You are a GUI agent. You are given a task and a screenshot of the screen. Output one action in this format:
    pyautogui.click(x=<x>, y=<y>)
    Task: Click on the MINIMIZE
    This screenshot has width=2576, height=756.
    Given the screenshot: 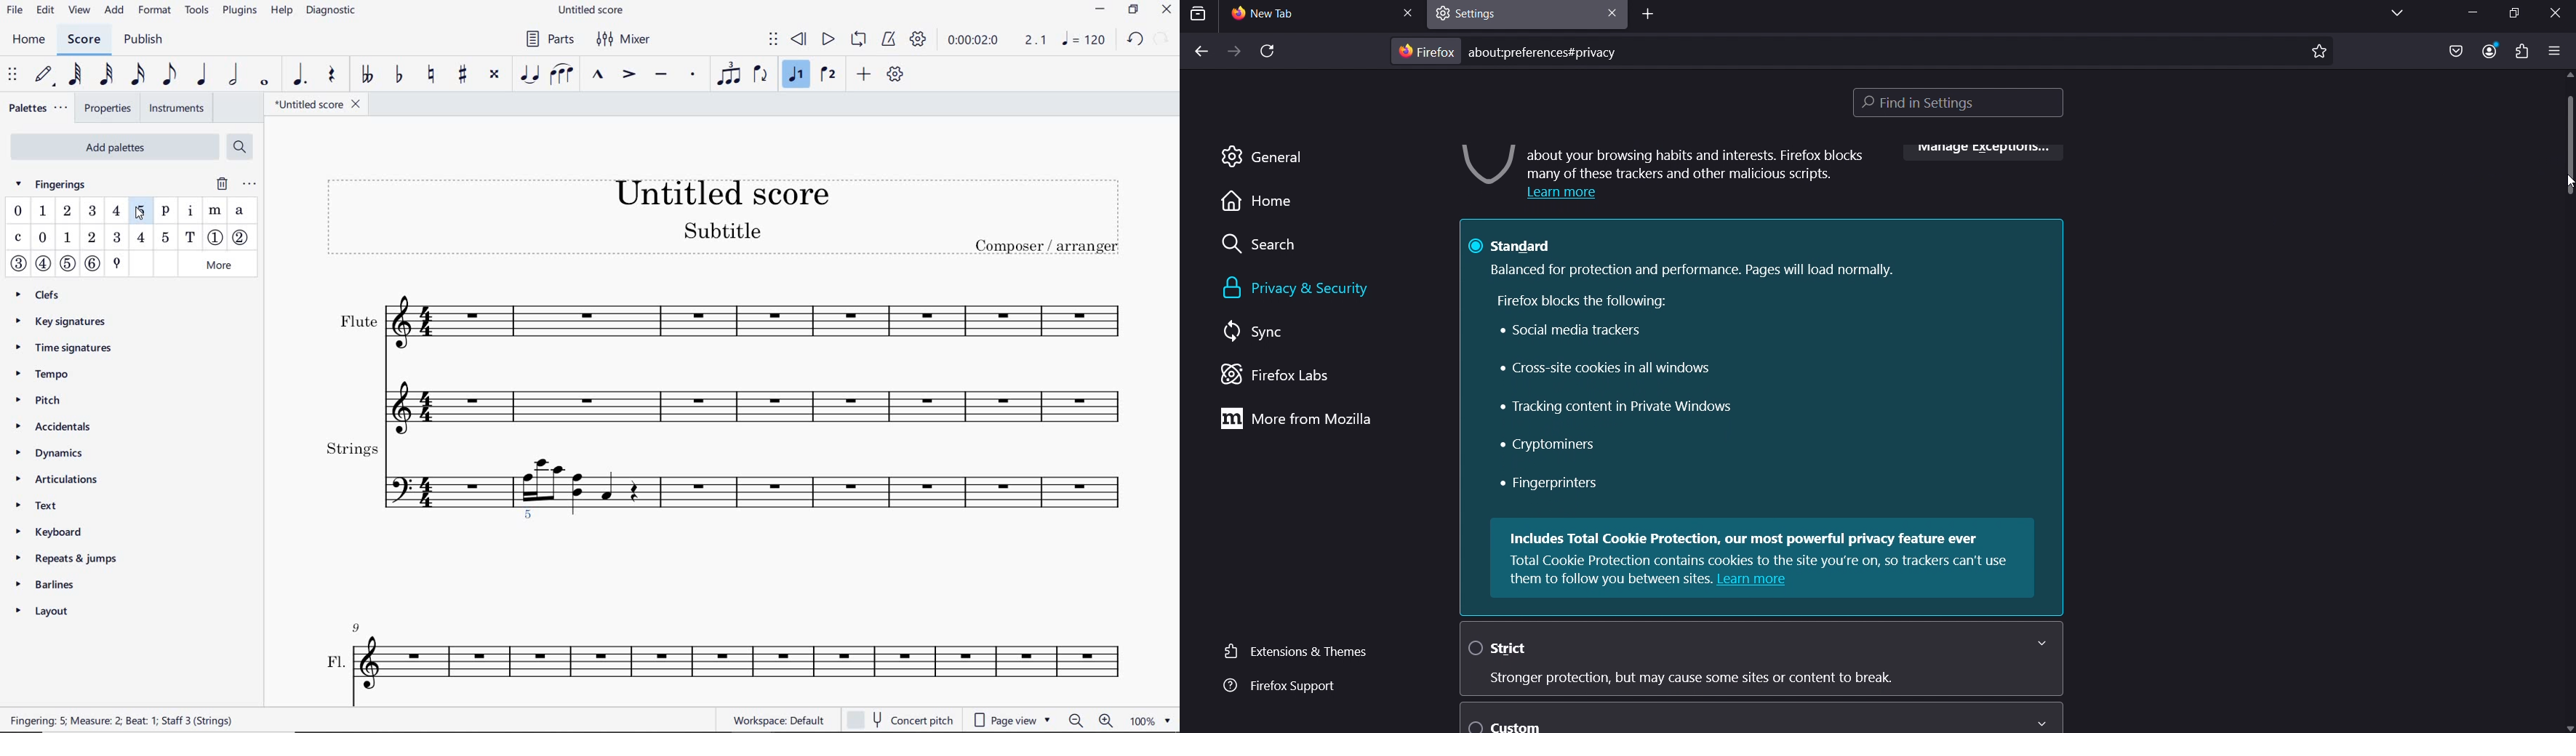 What is the action you would take?
    pyautogui.click(x=1099, y=11)
    